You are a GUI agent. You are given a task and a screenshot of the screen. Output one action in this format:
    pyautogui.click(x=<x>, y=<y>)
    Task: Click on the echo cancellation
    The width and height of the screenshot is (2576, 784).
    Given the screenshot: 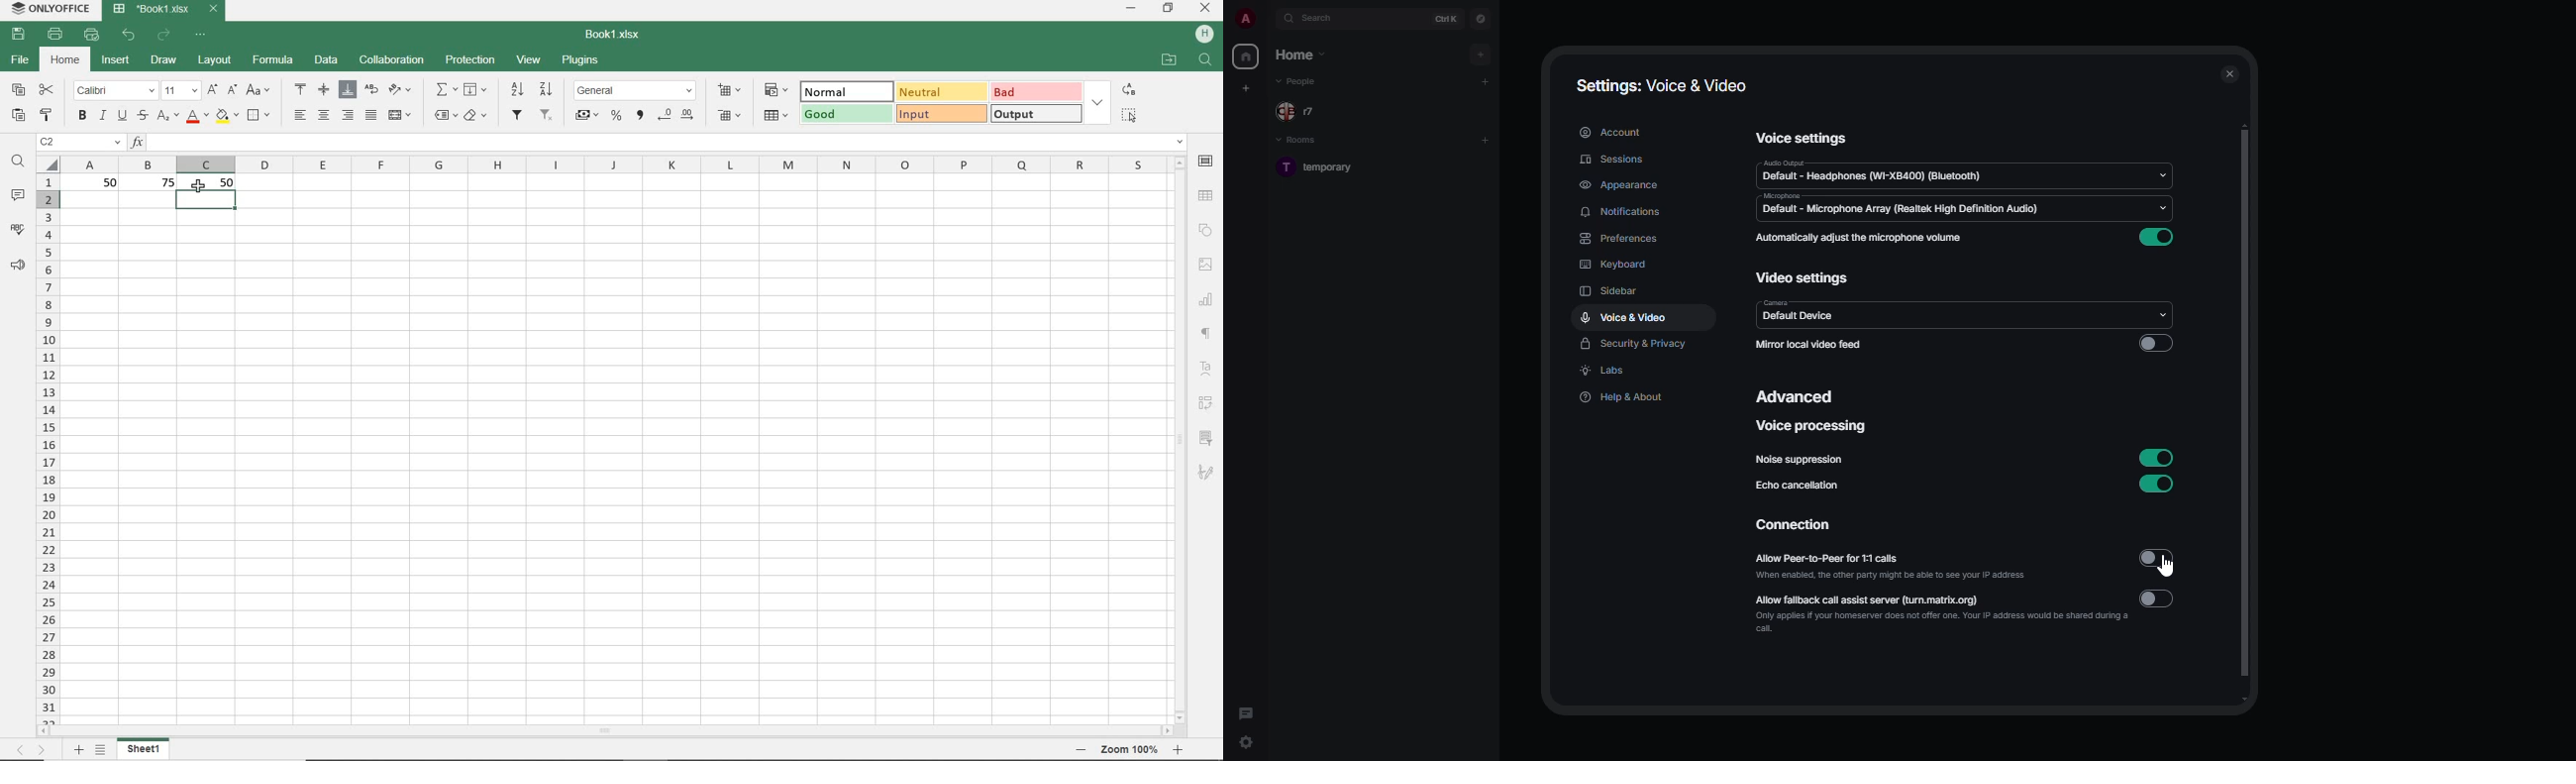 What is the action you would take?
    pyautogui.click(x=1798, y=486)
    